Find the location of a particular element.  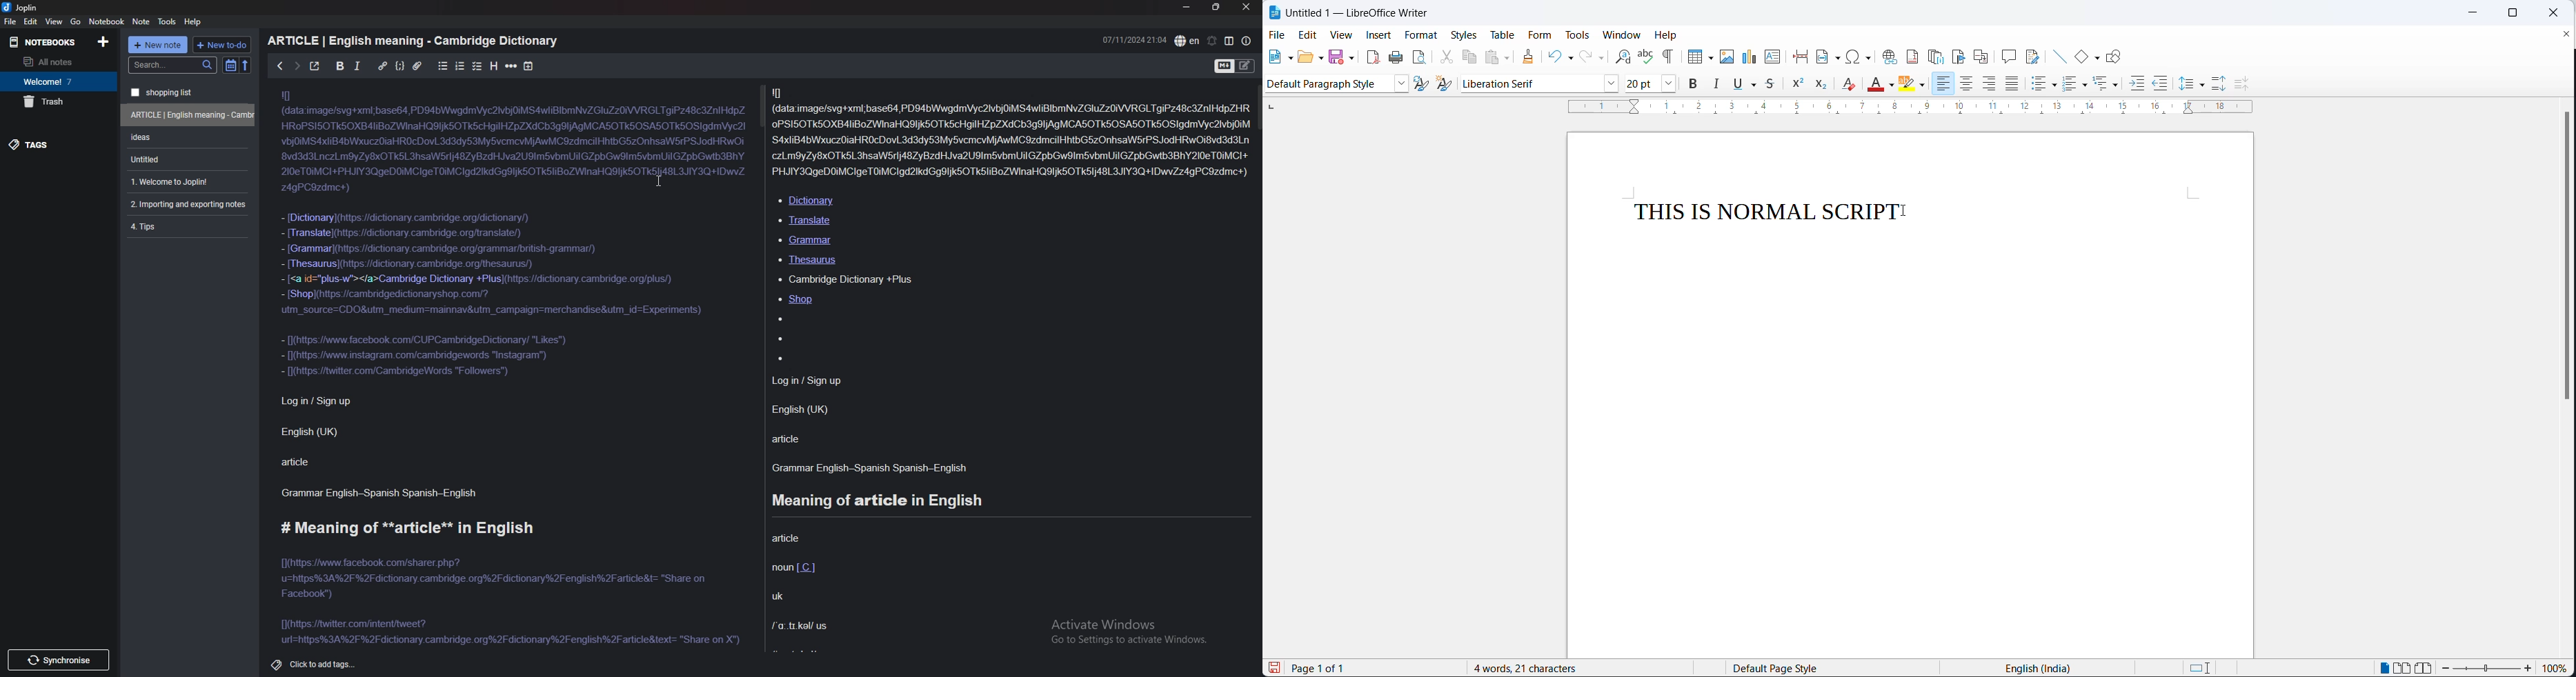

code is located at coordinates (400, 68).